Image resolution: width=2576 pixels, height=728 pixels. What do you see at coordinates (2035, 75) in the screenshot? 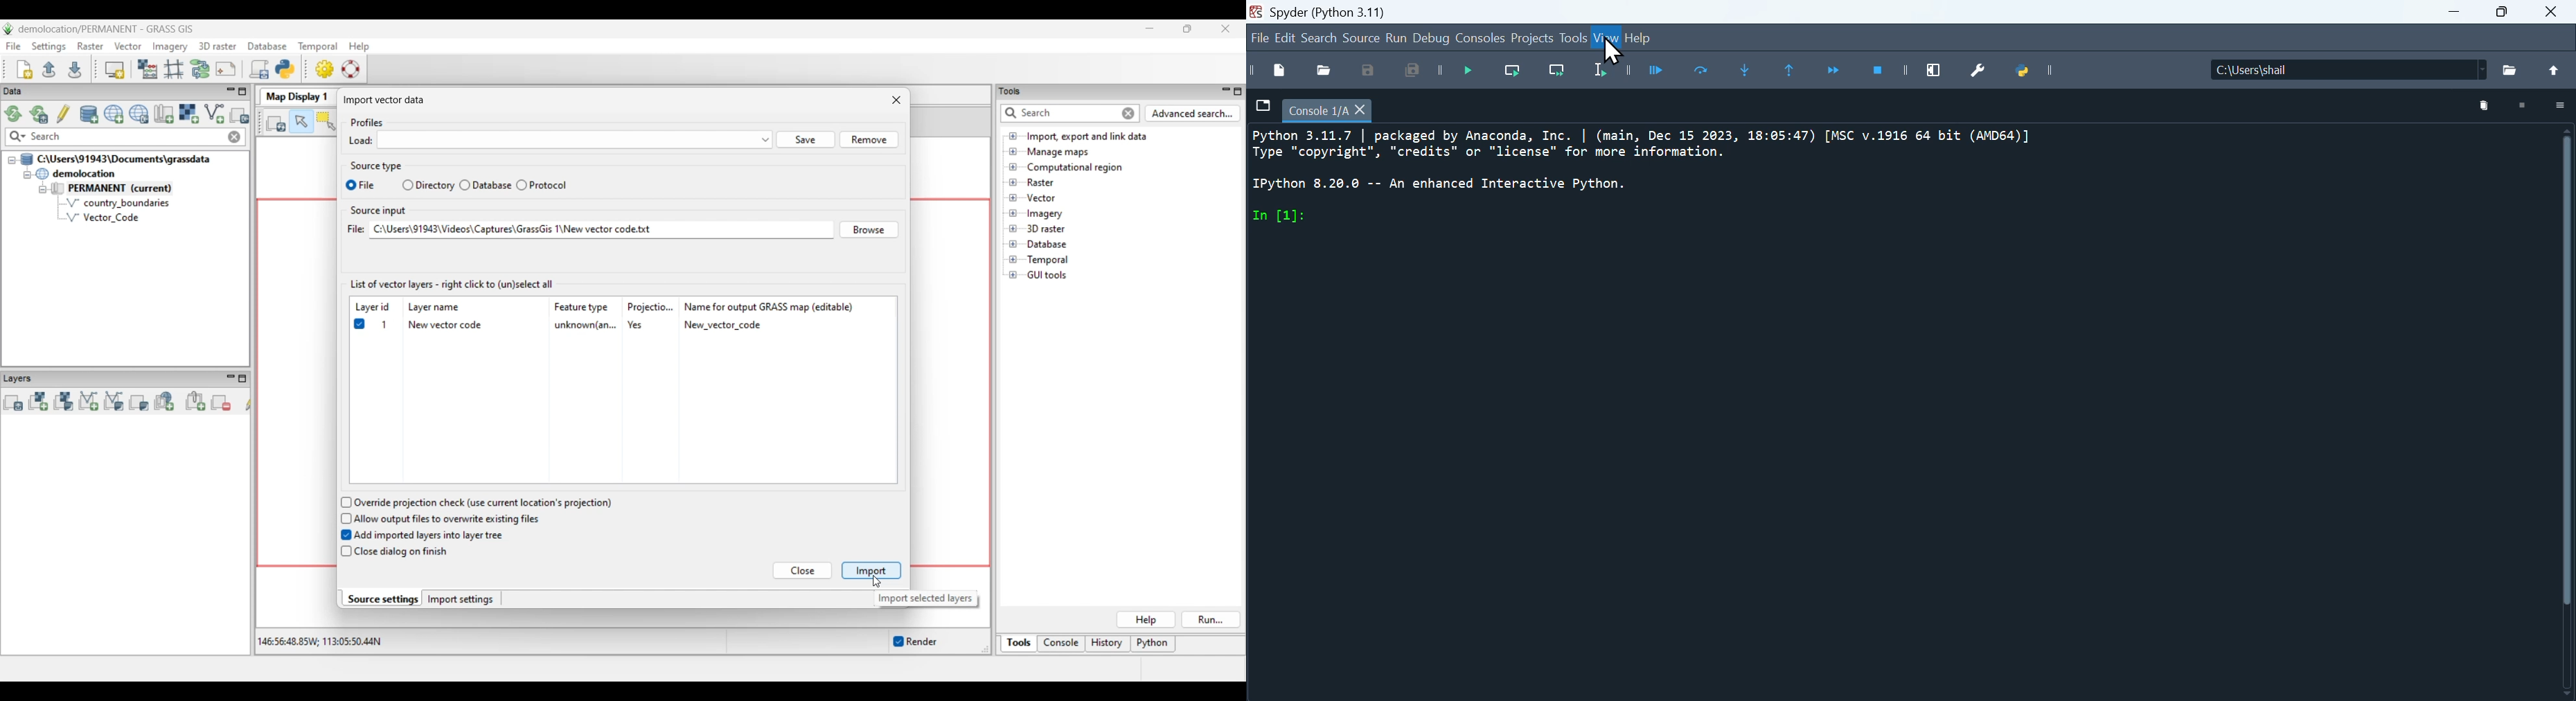
I see `Python path manager` at bounding box center [2035, 75].